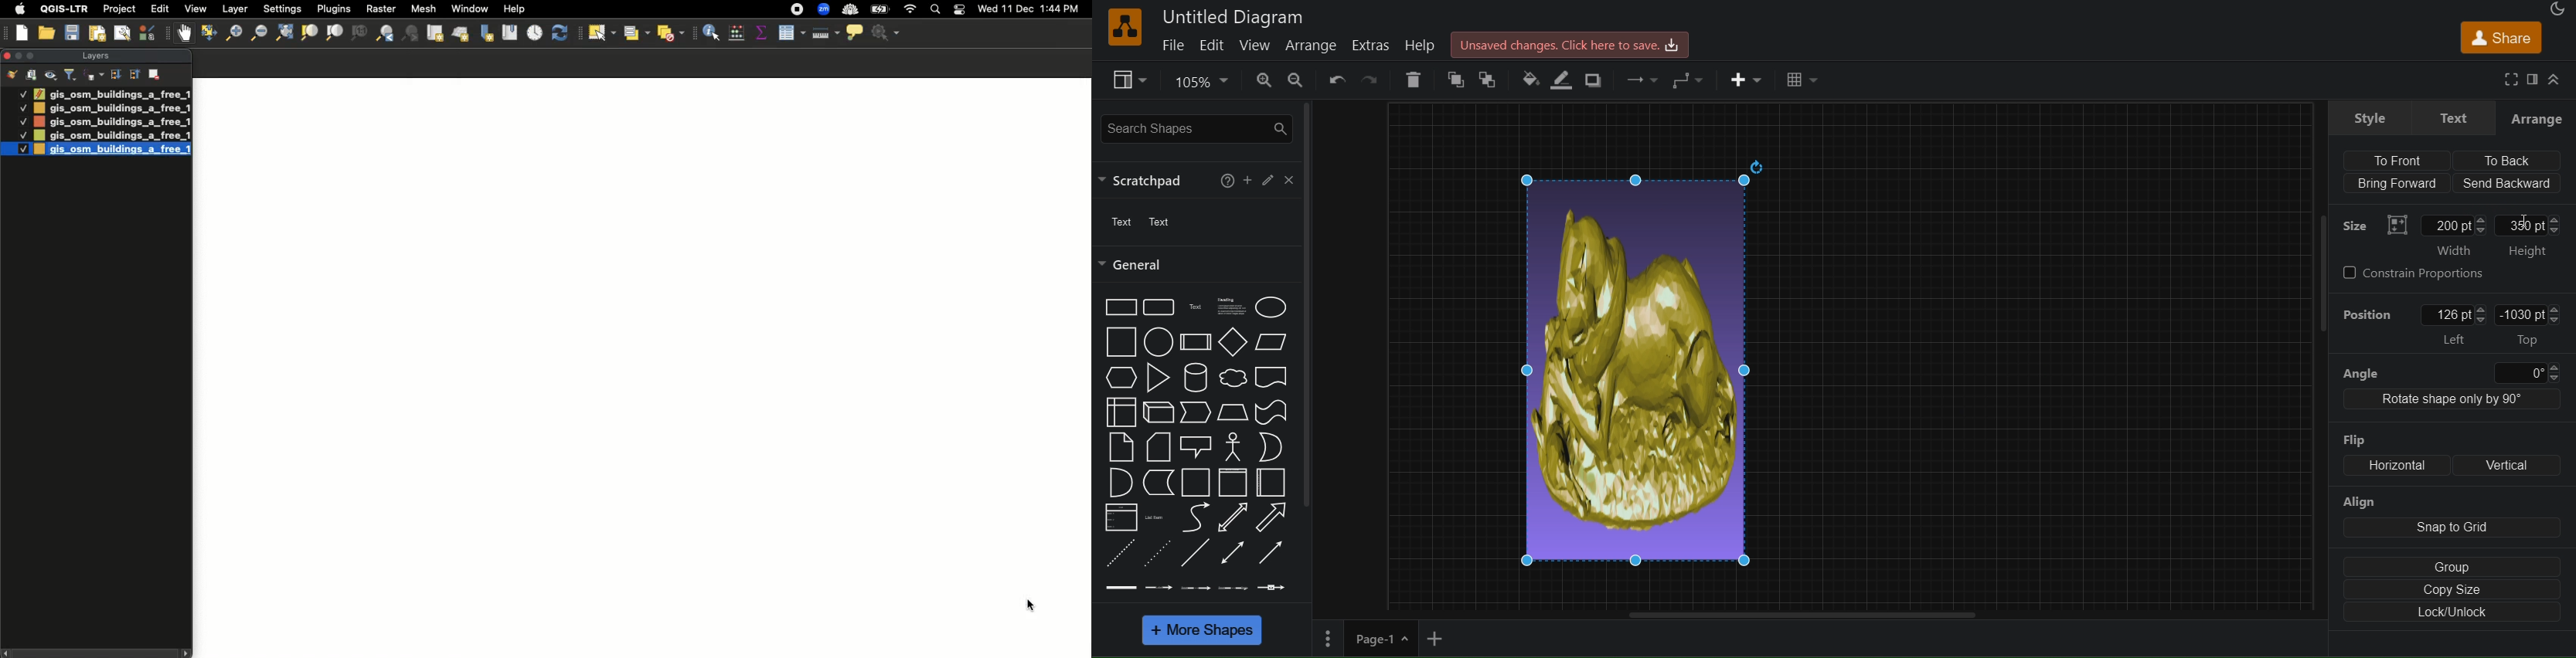  I want to click on zoom, so click(1197, 83).